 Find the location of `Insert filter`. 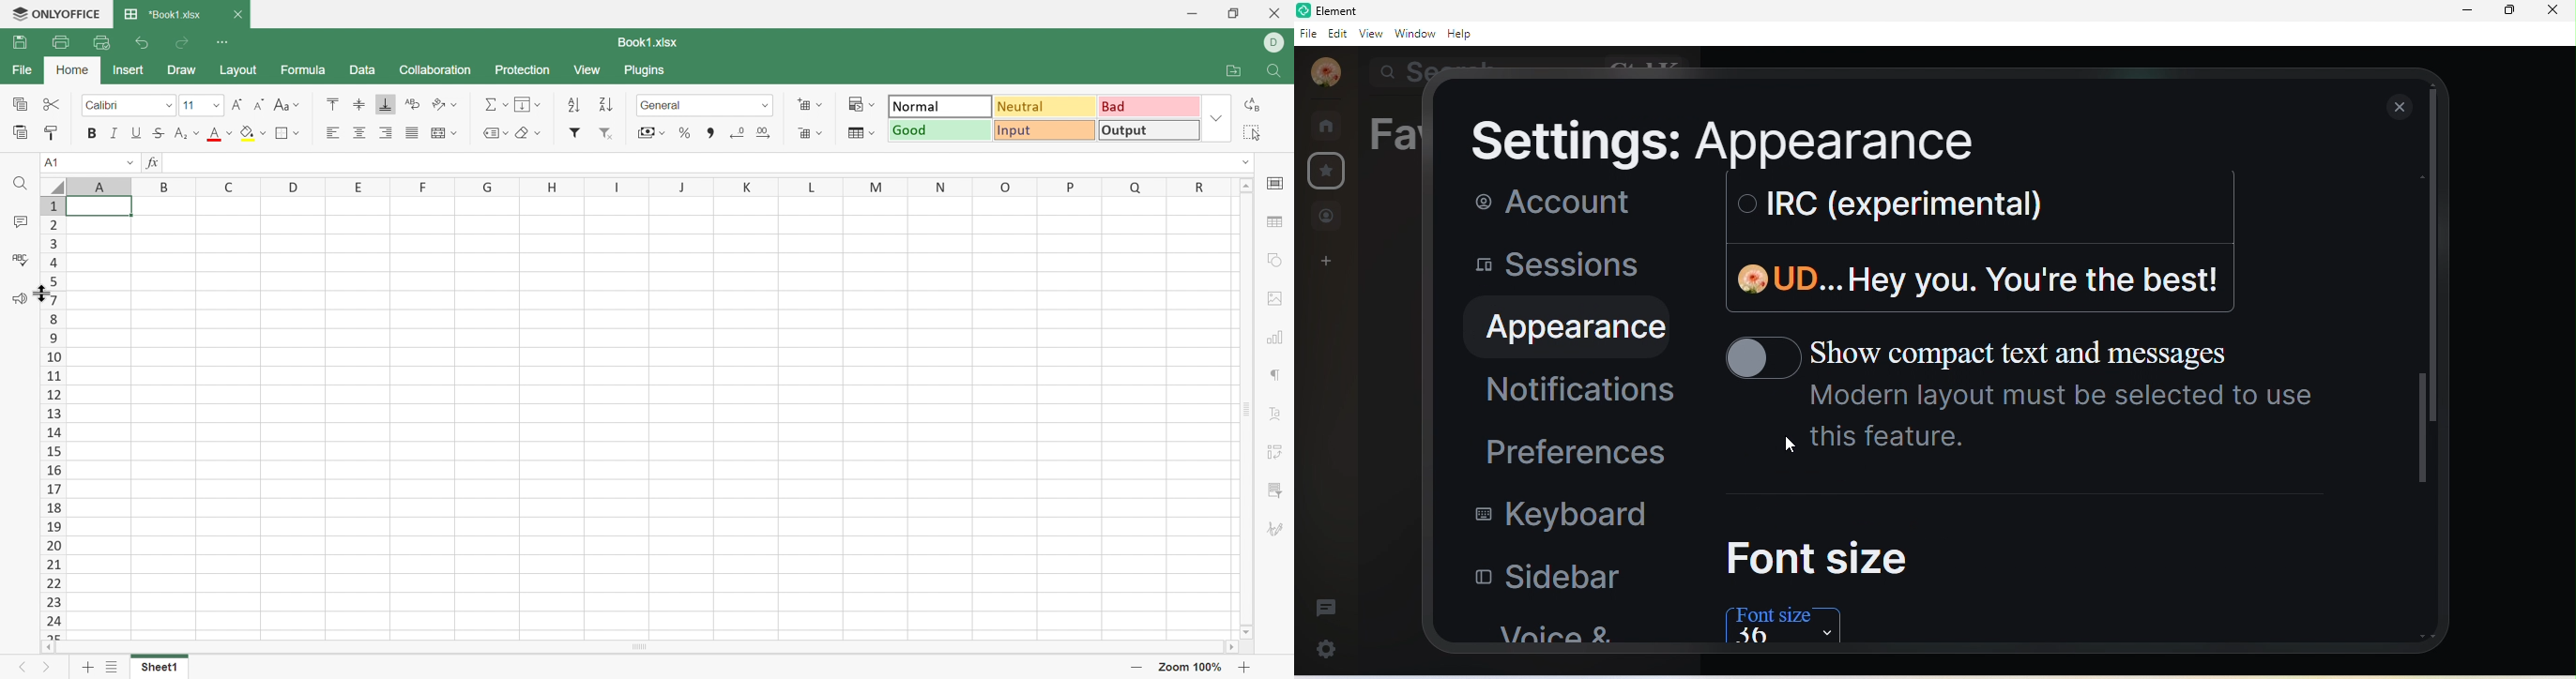

Insert filter is located at coordinates (577, 133).